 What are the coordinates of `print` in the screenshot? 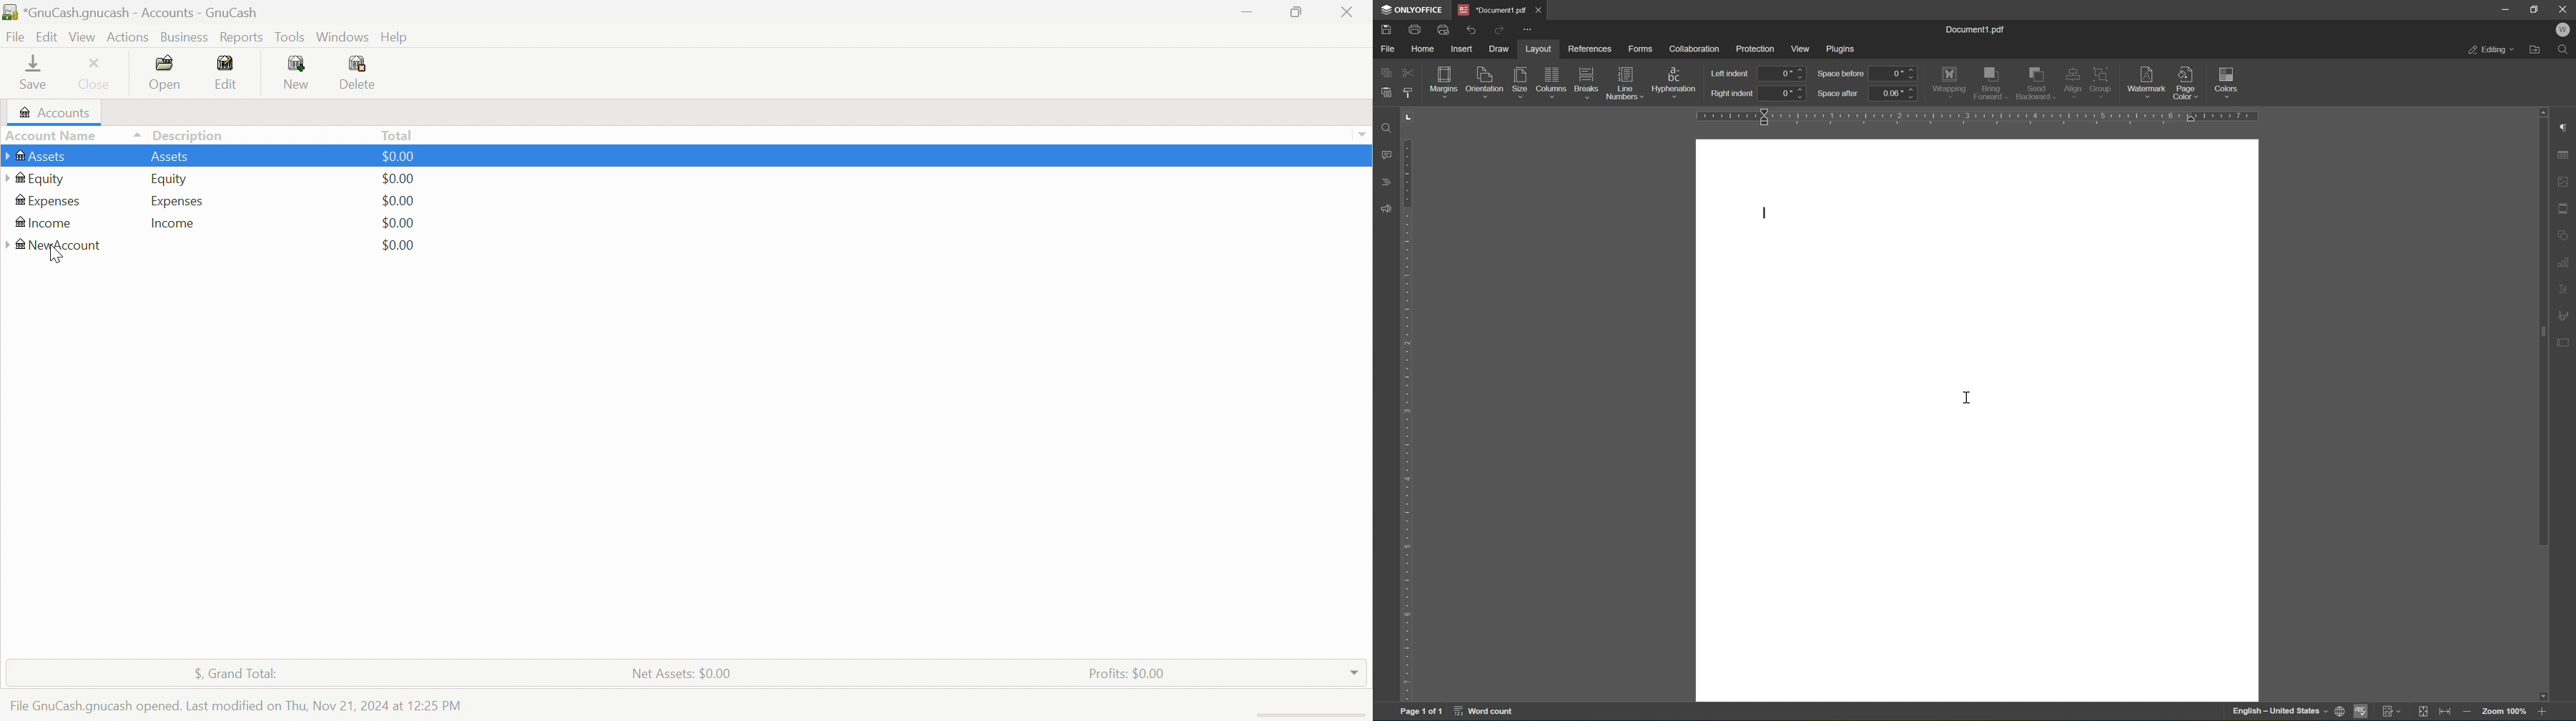 It's located at (1415, 28).